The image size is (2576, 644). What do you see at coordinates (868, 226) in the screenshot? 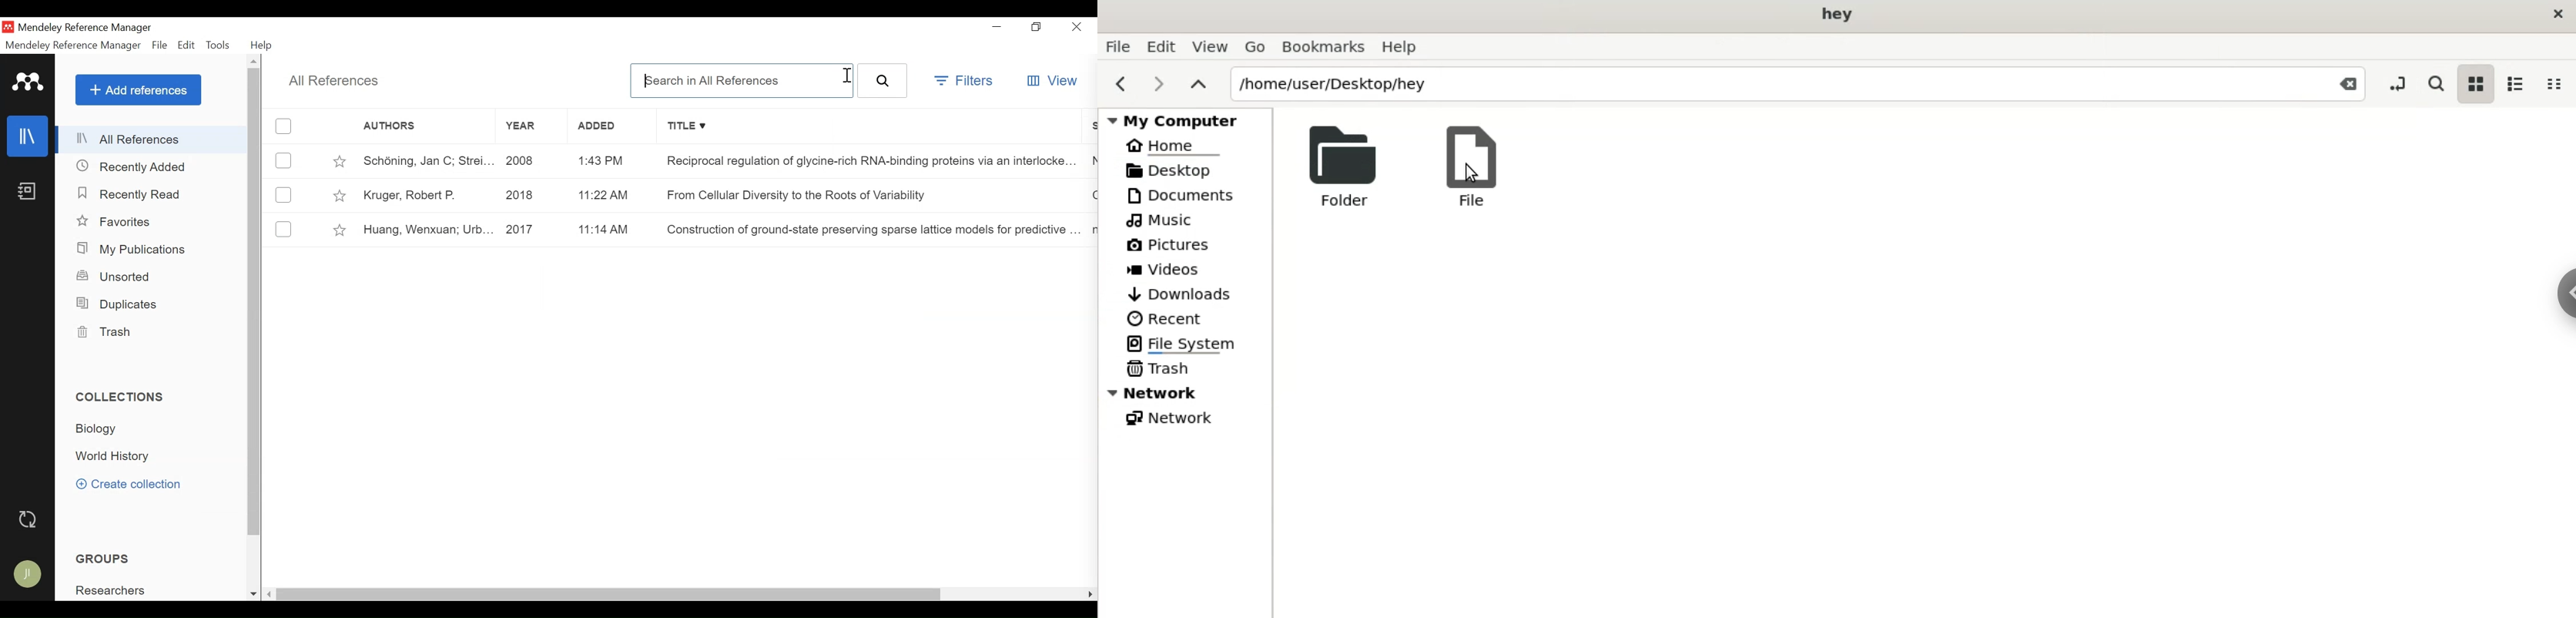
I see `Construction of ground-state preserving sparse lattice models for predictive` at bounding box center [868, 226].